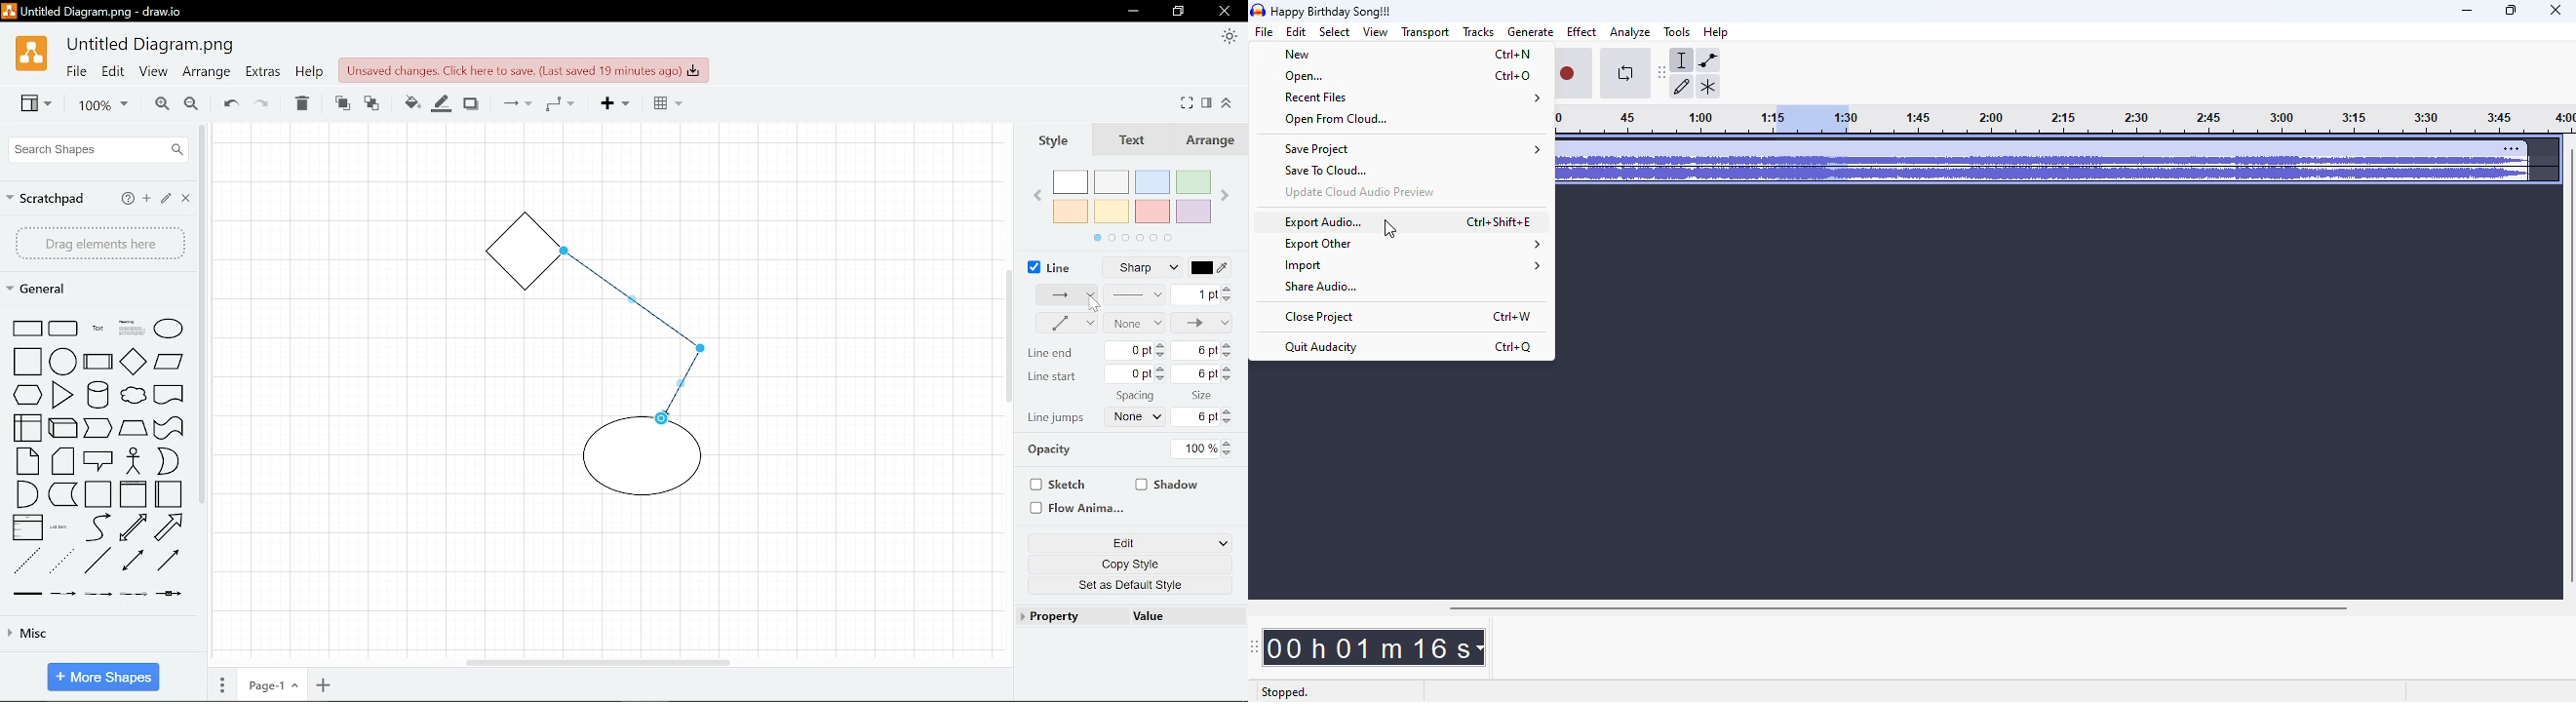 This screenshot has height=728, width=2576. What do you see at coordinates (1513, 316) in the screenshot?
I see `shortcut for close project` at bounding box center [1513, 316].